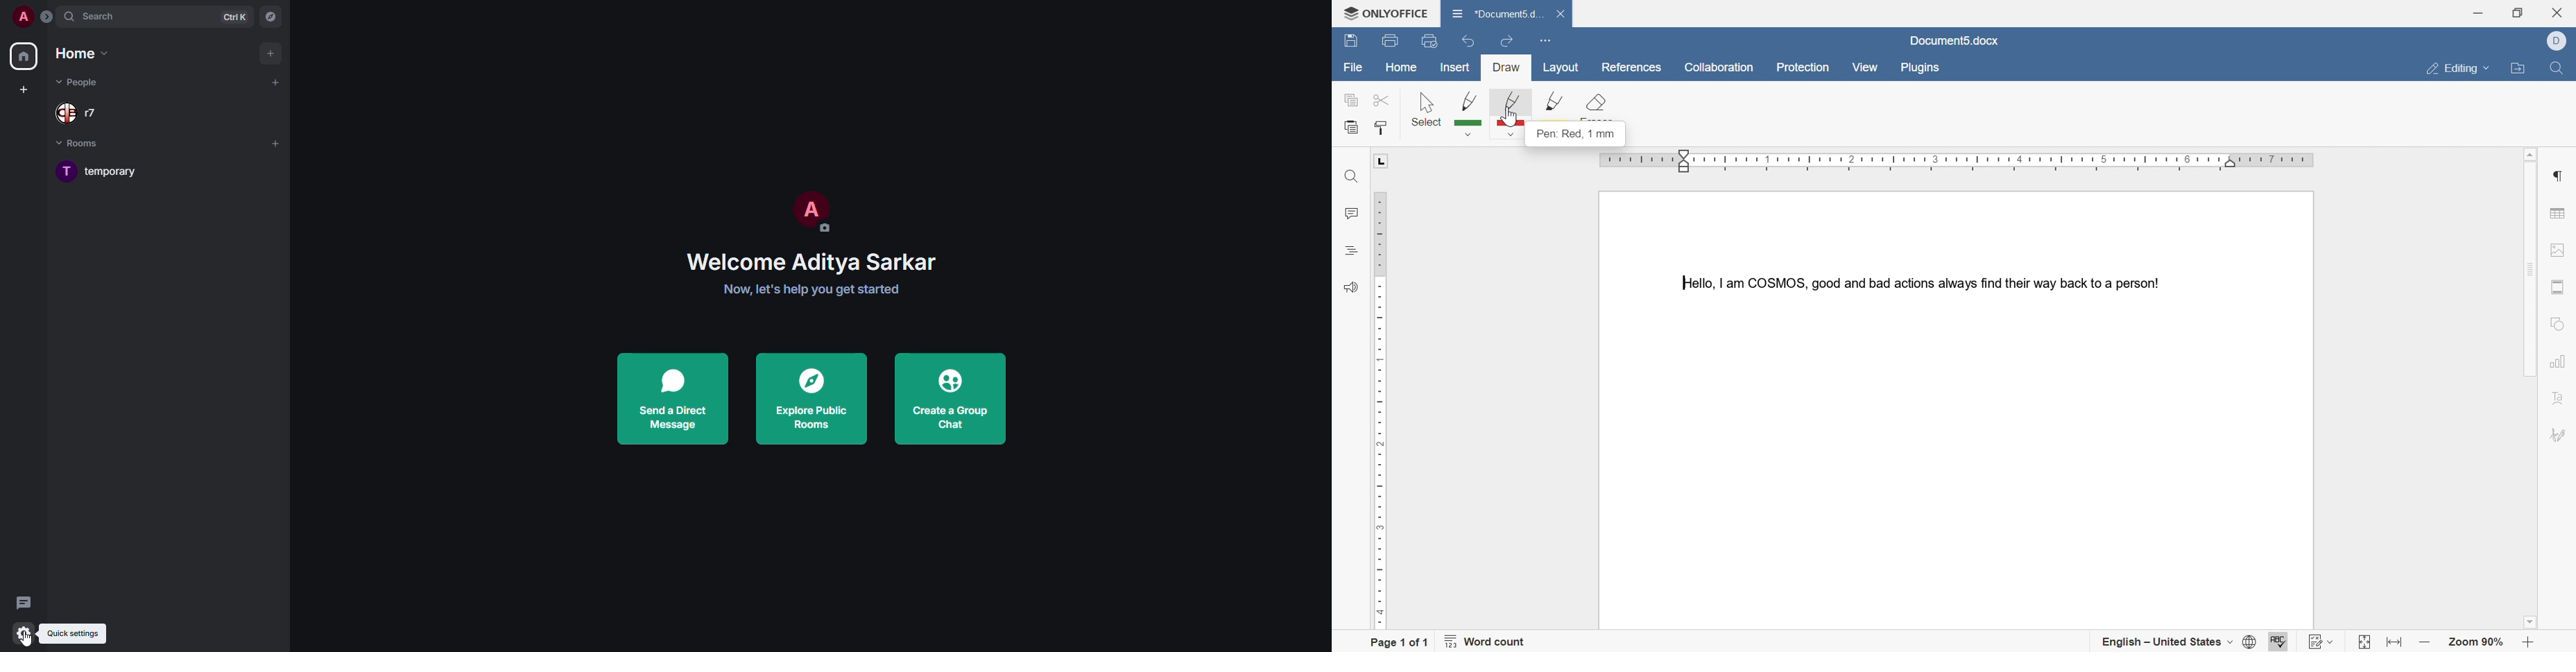  What do you see at coordinates (2559, 215) in the screenshot?
I see `table settings` at bounding box center [2559, 215].